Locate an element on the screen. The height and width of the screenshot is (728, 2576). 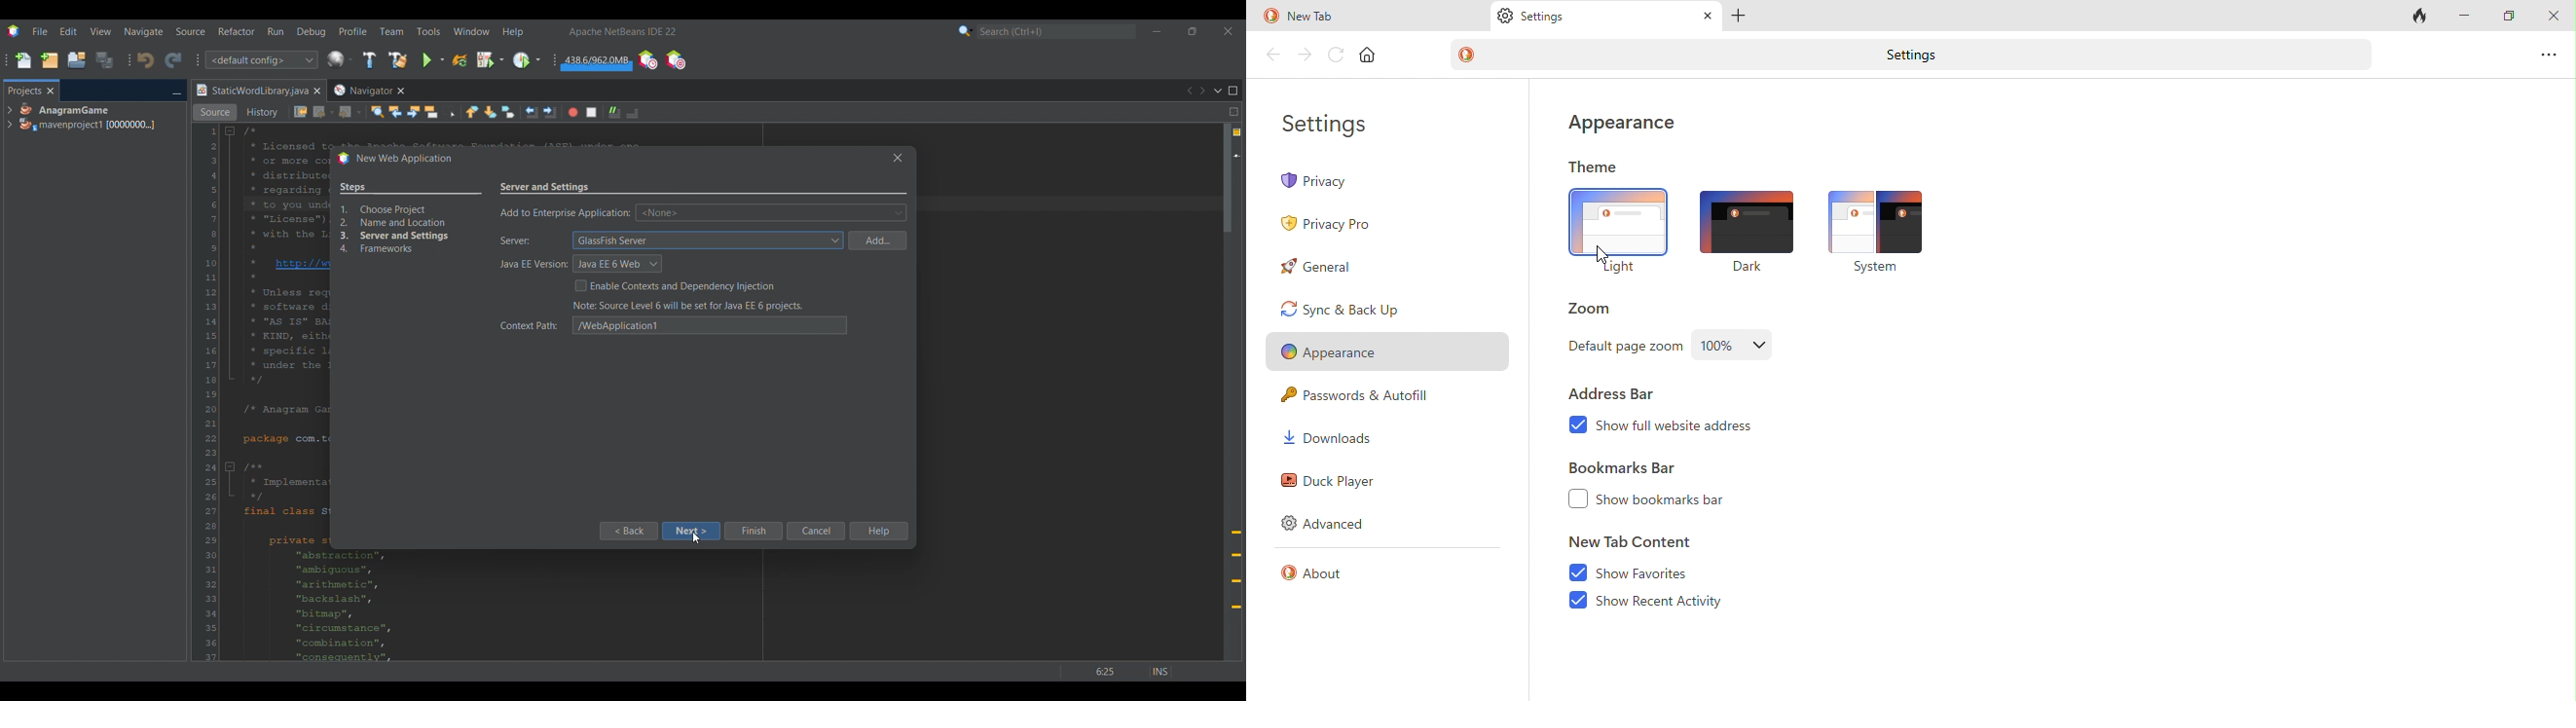
Build main project is located at coordinates (369, 60).